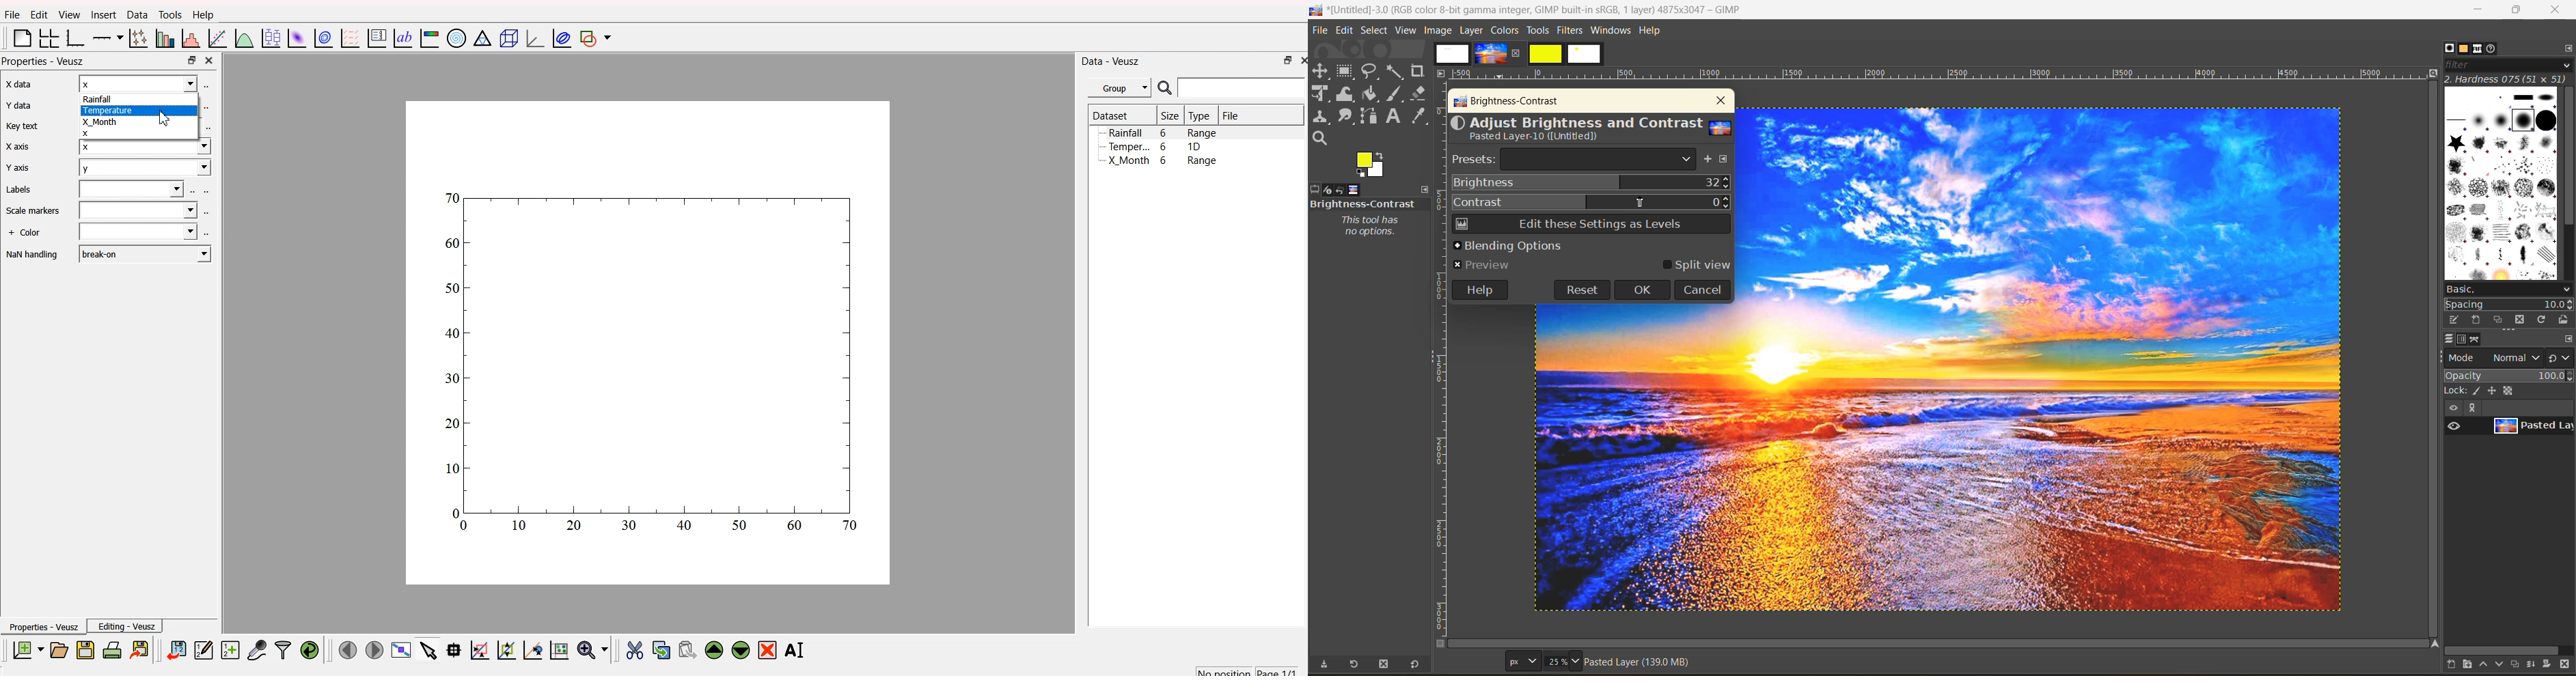  Describe the element at coordinates (1346, 32) in the screenshot. I see `edit` at that location.